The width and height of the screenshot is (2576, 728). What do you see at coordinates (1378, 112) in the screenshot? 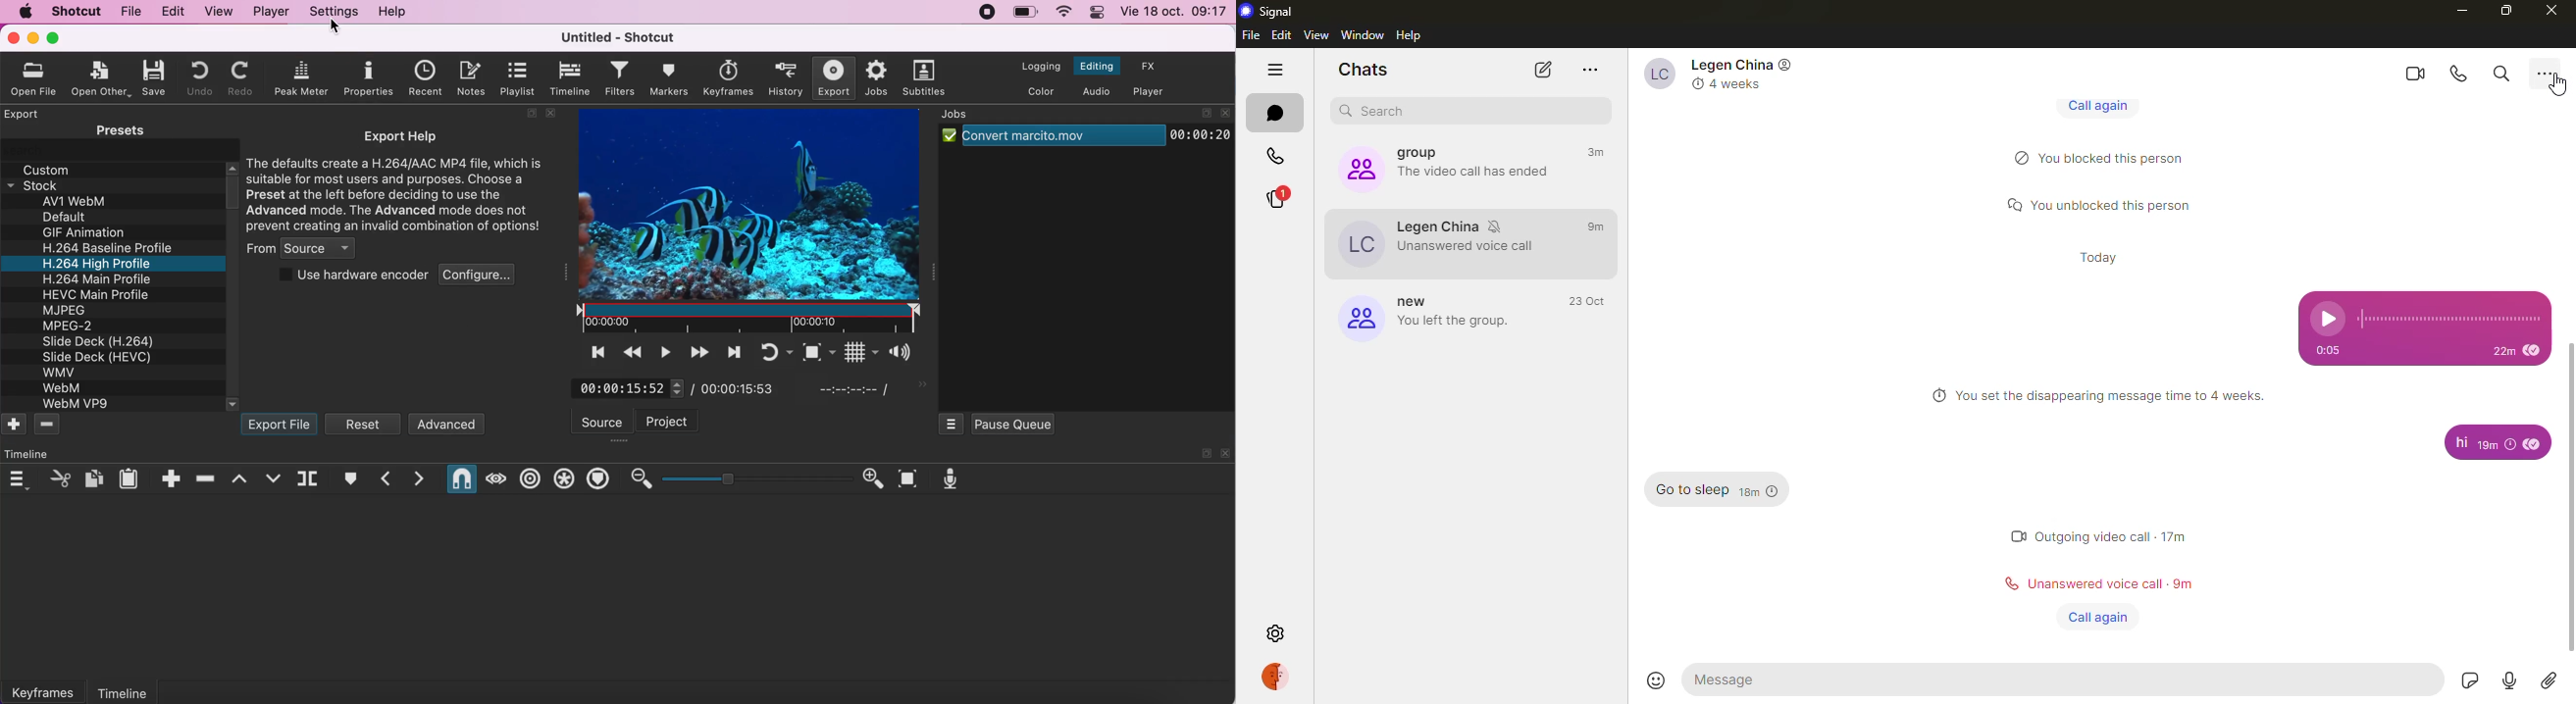
I see `search` at bounding box center [1378, 112].